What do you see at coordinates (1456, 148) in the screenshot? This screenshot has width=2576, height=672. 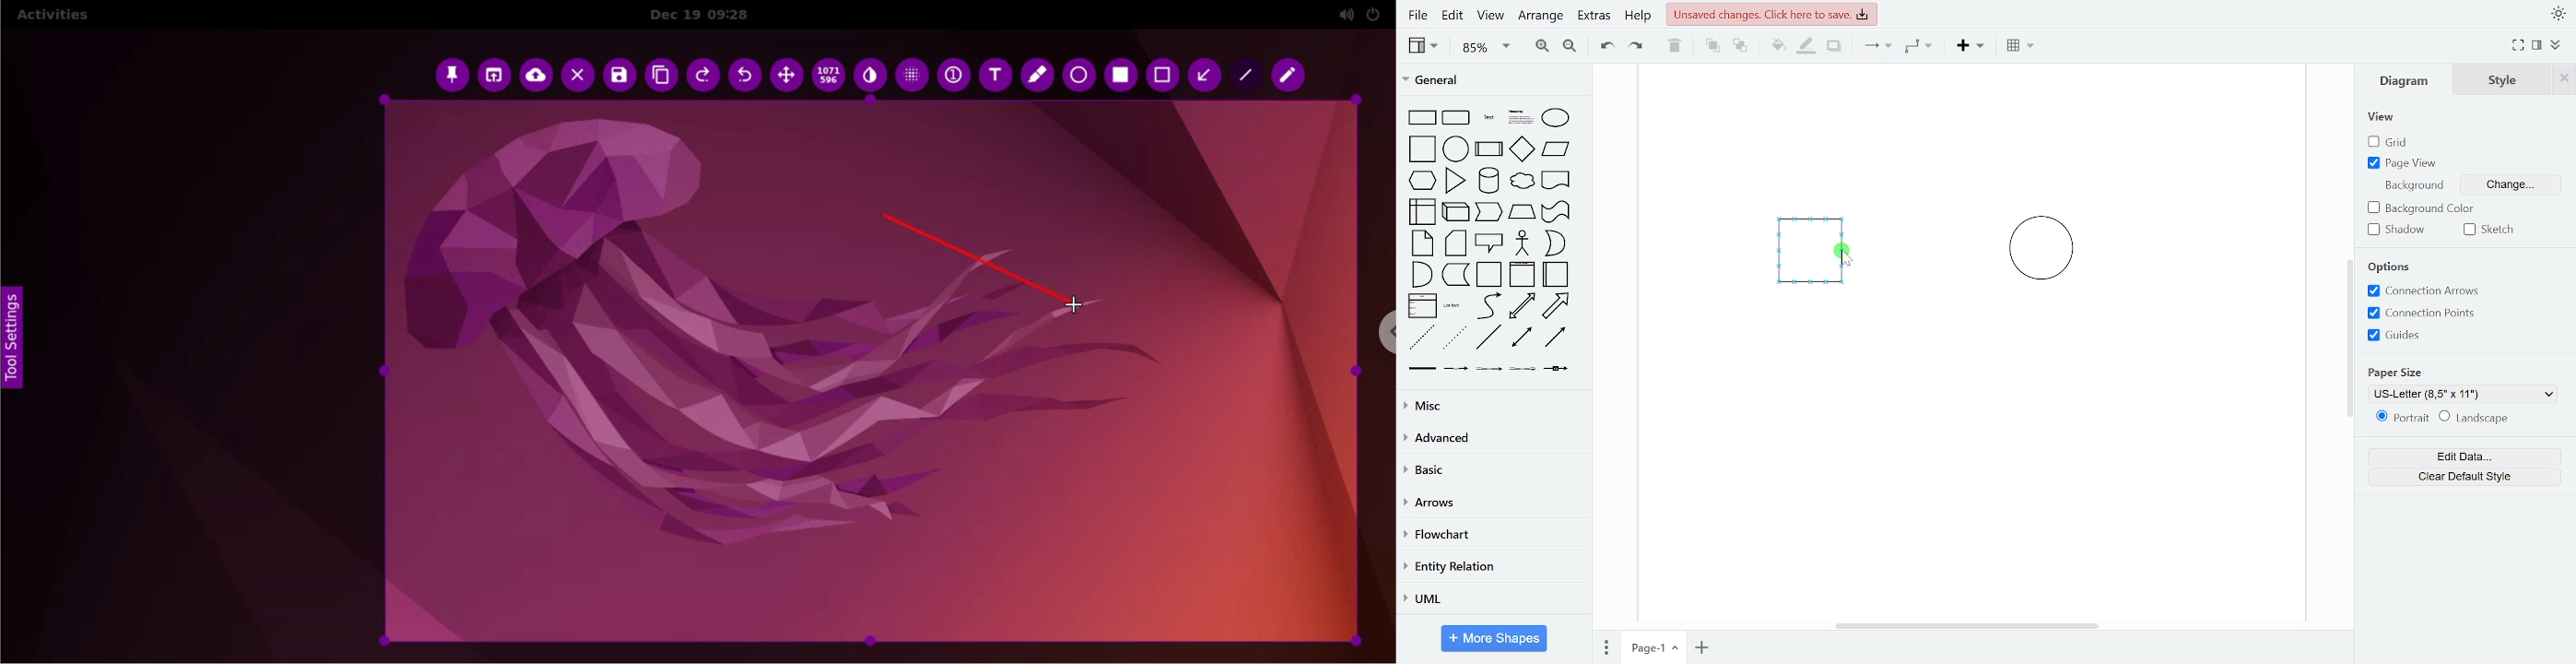 I see `circle` at bounding box center [1456, 148].